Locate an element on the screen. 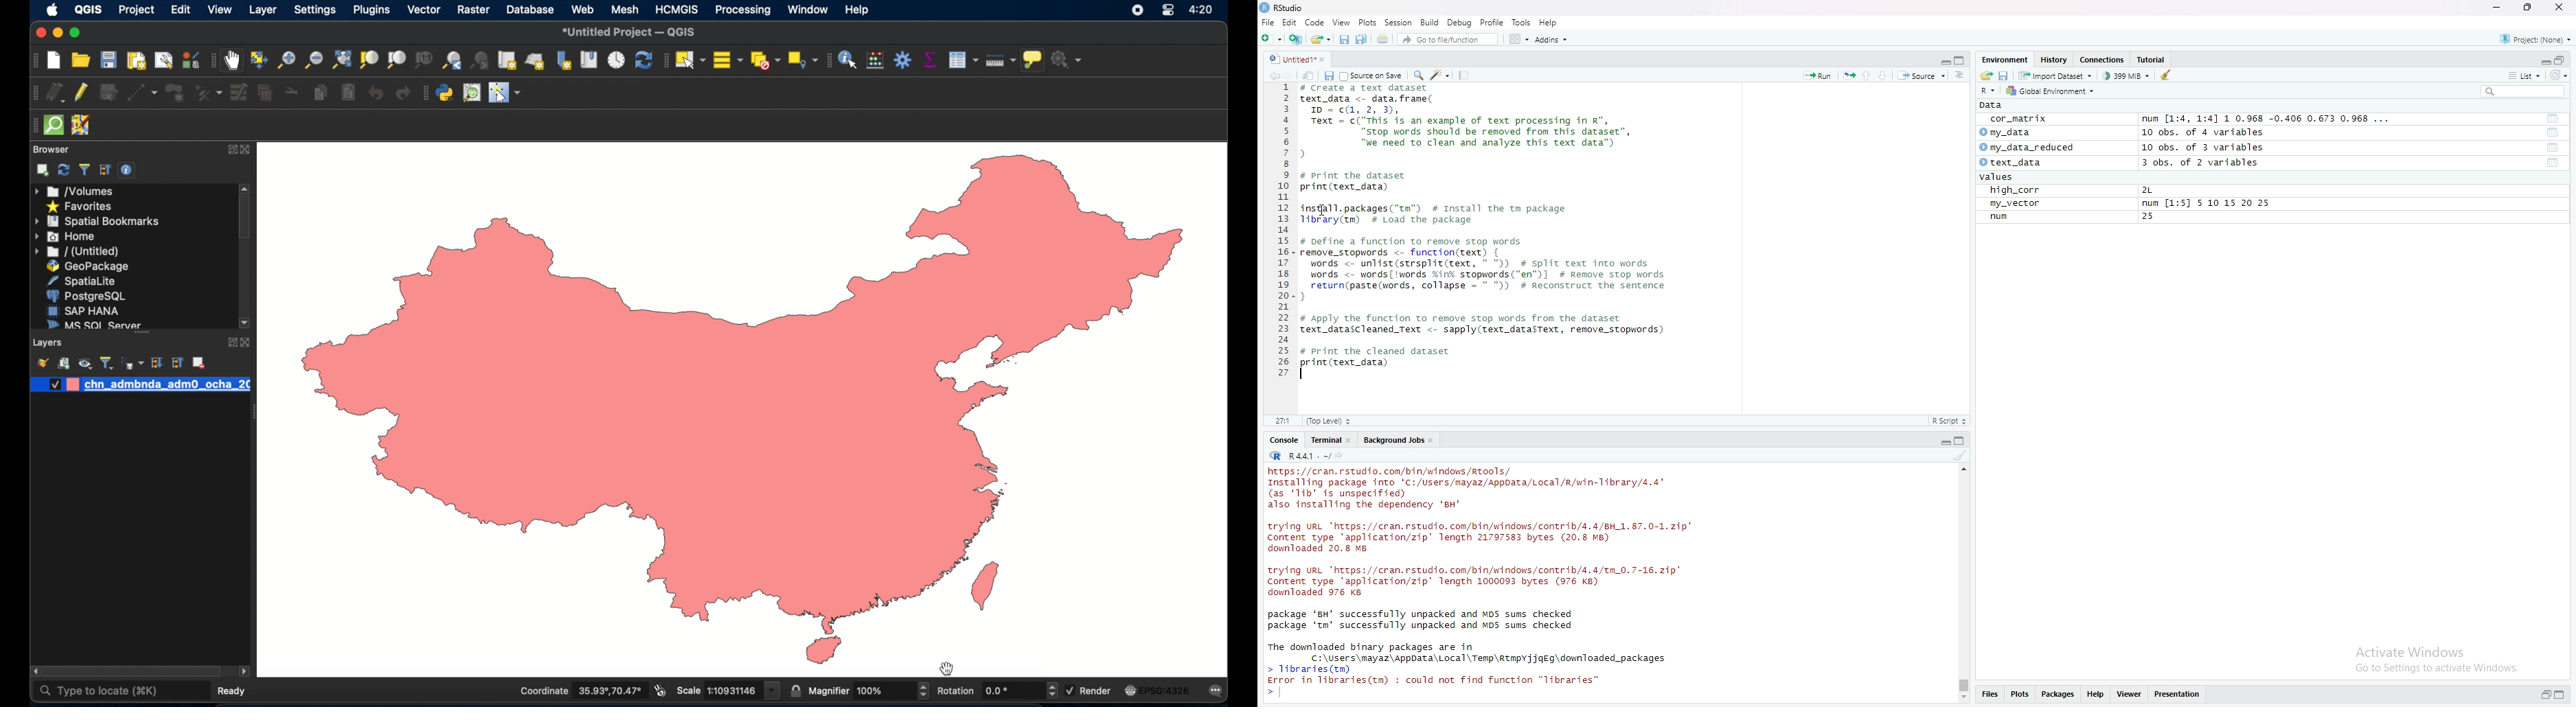 This screenshot has width=2576, height=728. collapse is located at coordinates (2563, 695).